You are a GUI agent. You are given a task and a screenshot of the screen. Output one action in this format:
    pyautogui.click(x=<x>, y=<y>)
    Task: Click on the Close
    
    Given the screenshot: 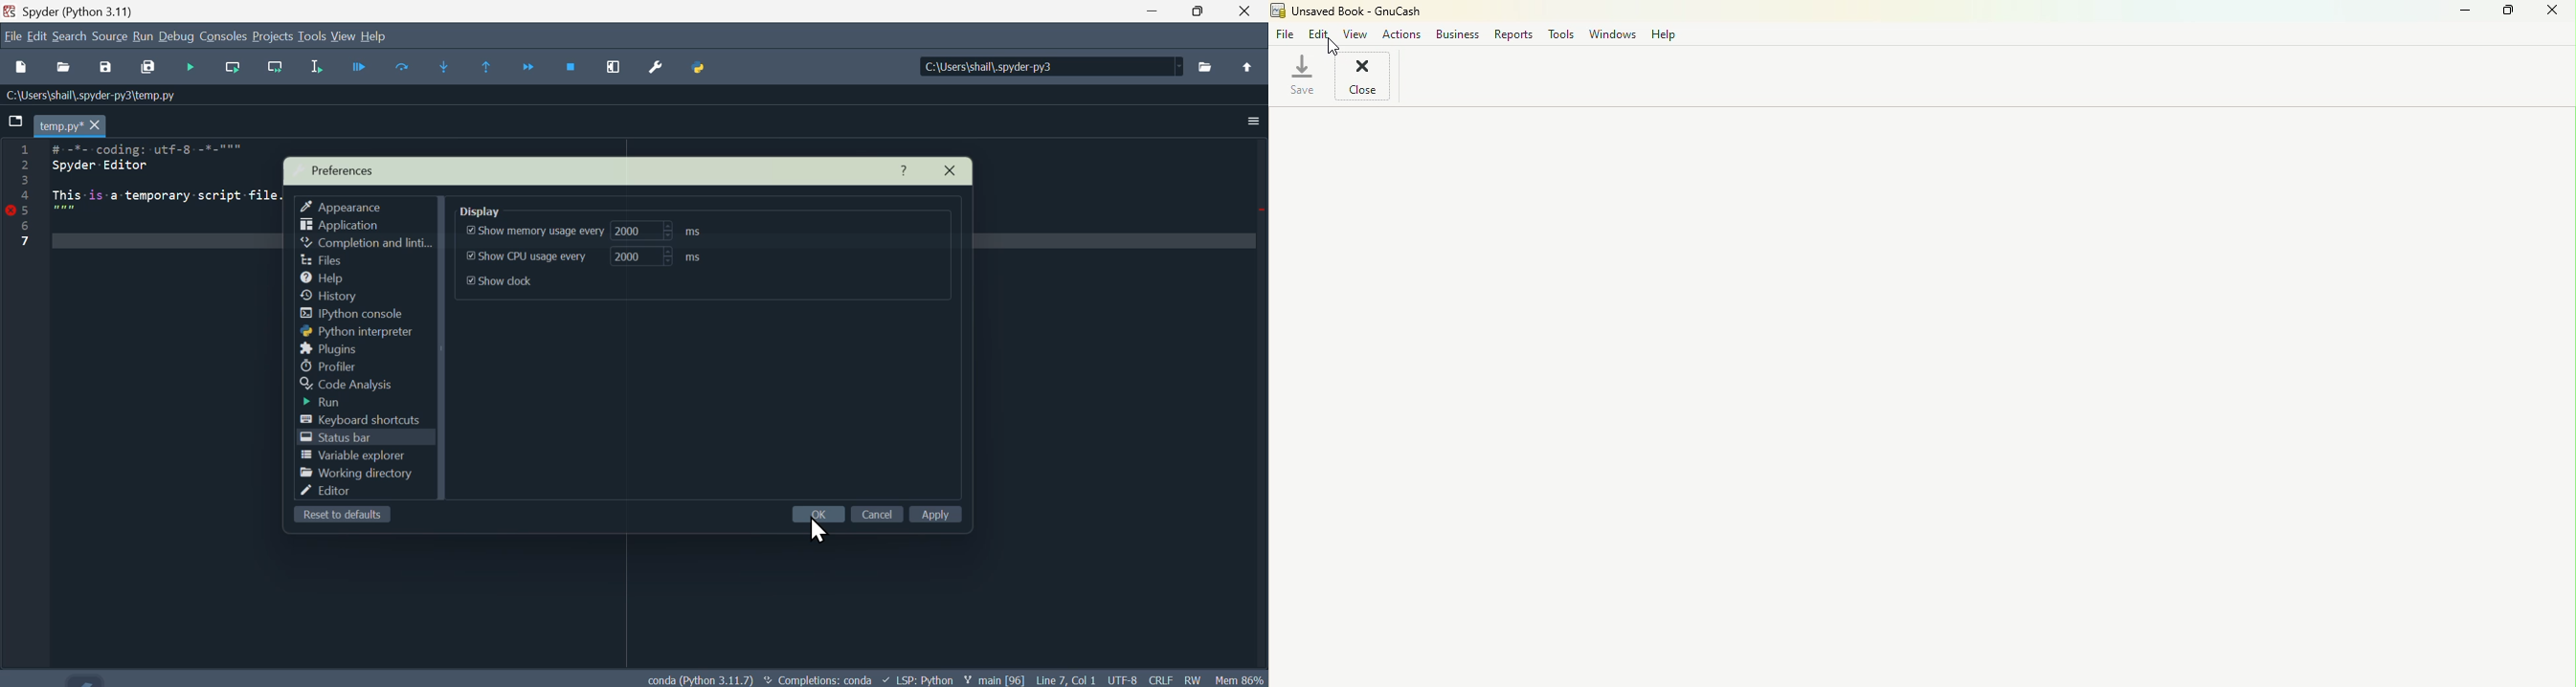 What is the action you would take?
    pyautogui.click(x=958, y=168)
    